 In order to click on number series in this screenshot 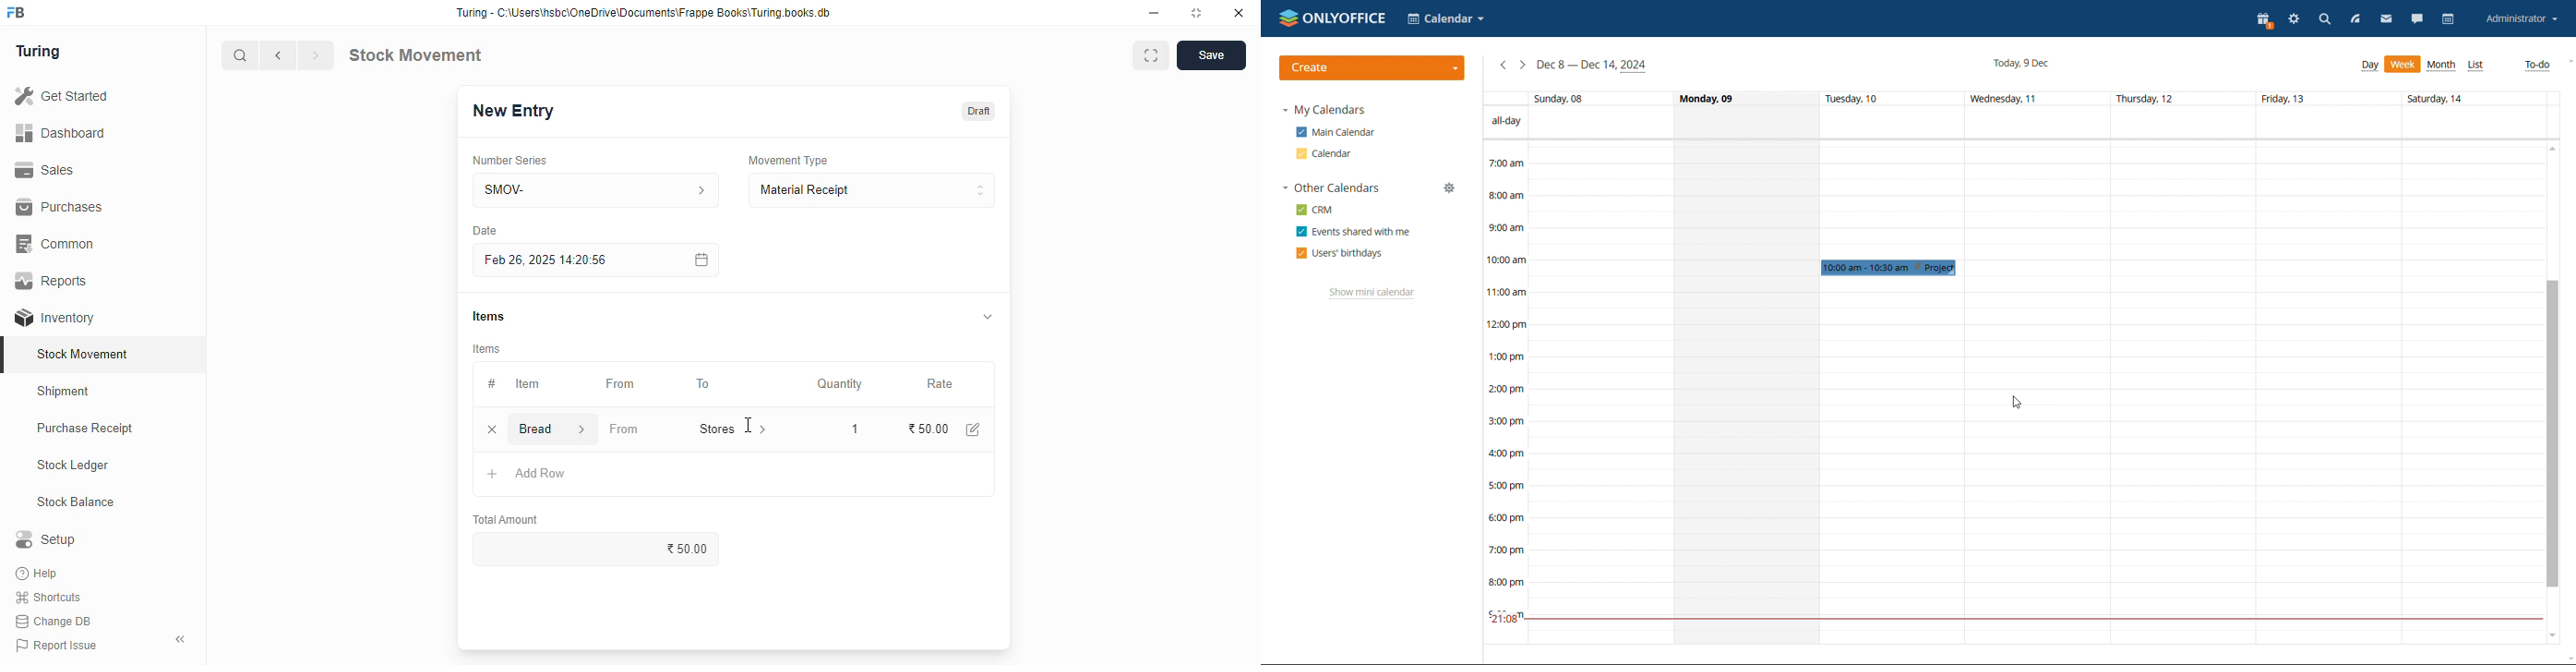, I will do `click(509, 161)`.